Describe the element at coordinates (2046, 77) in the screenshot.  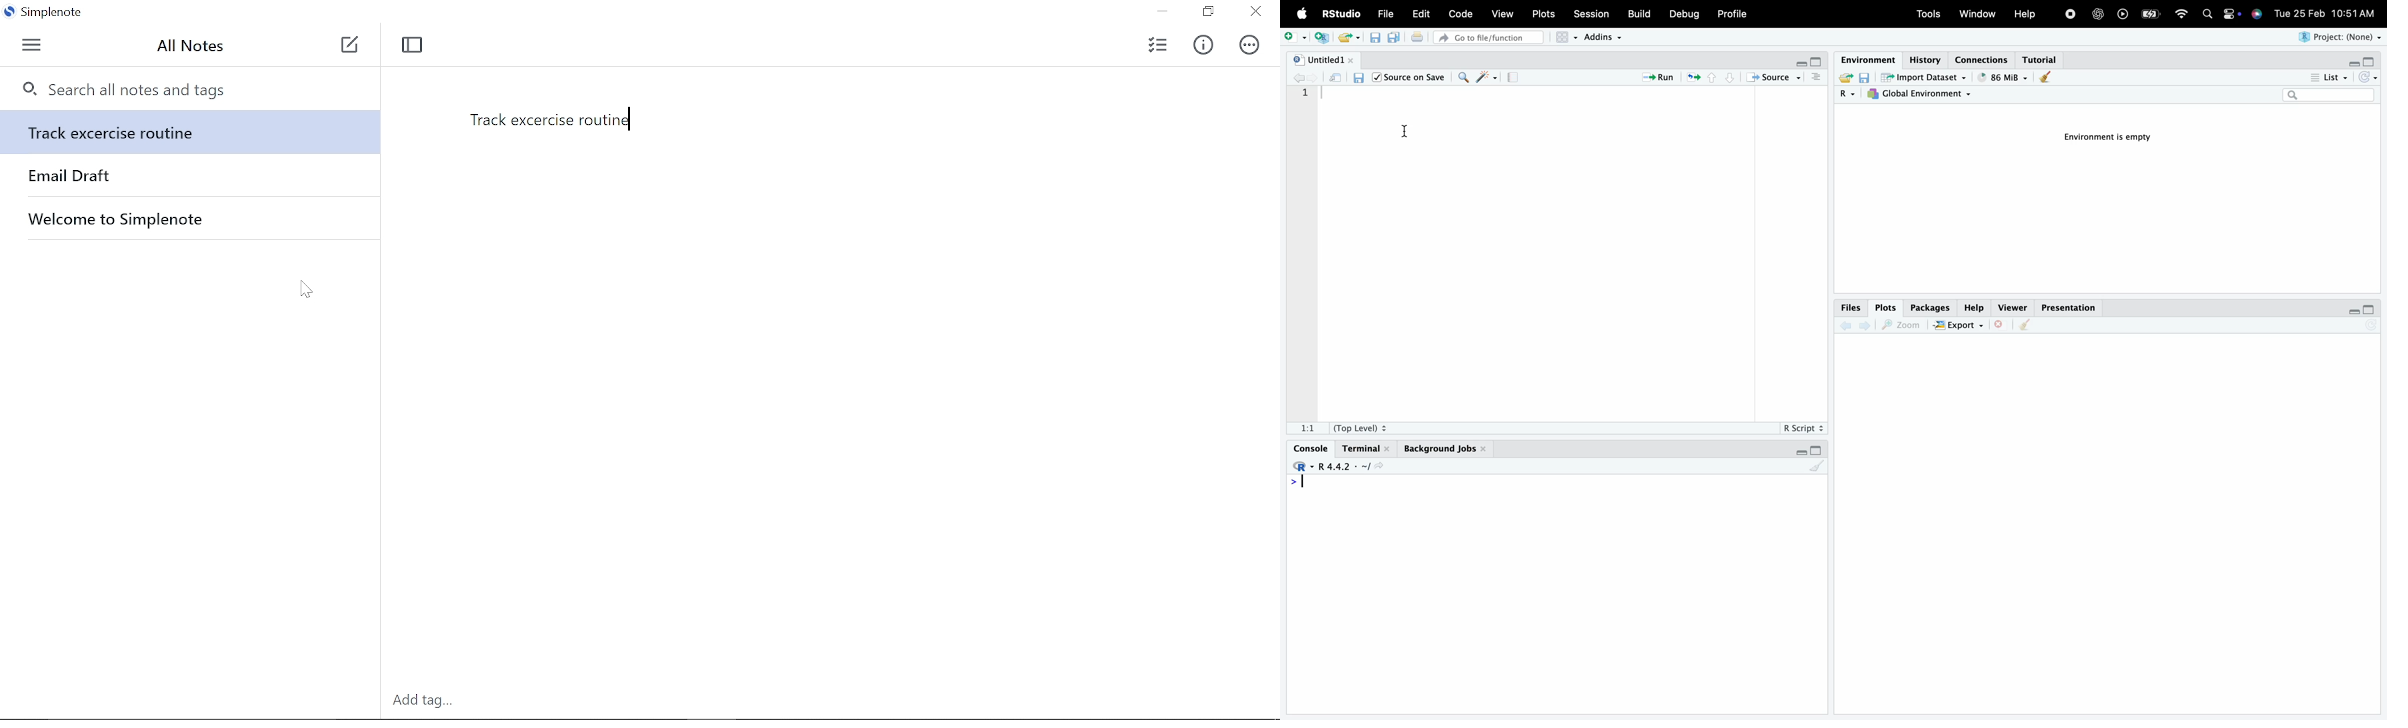
I see `clear` at that location.